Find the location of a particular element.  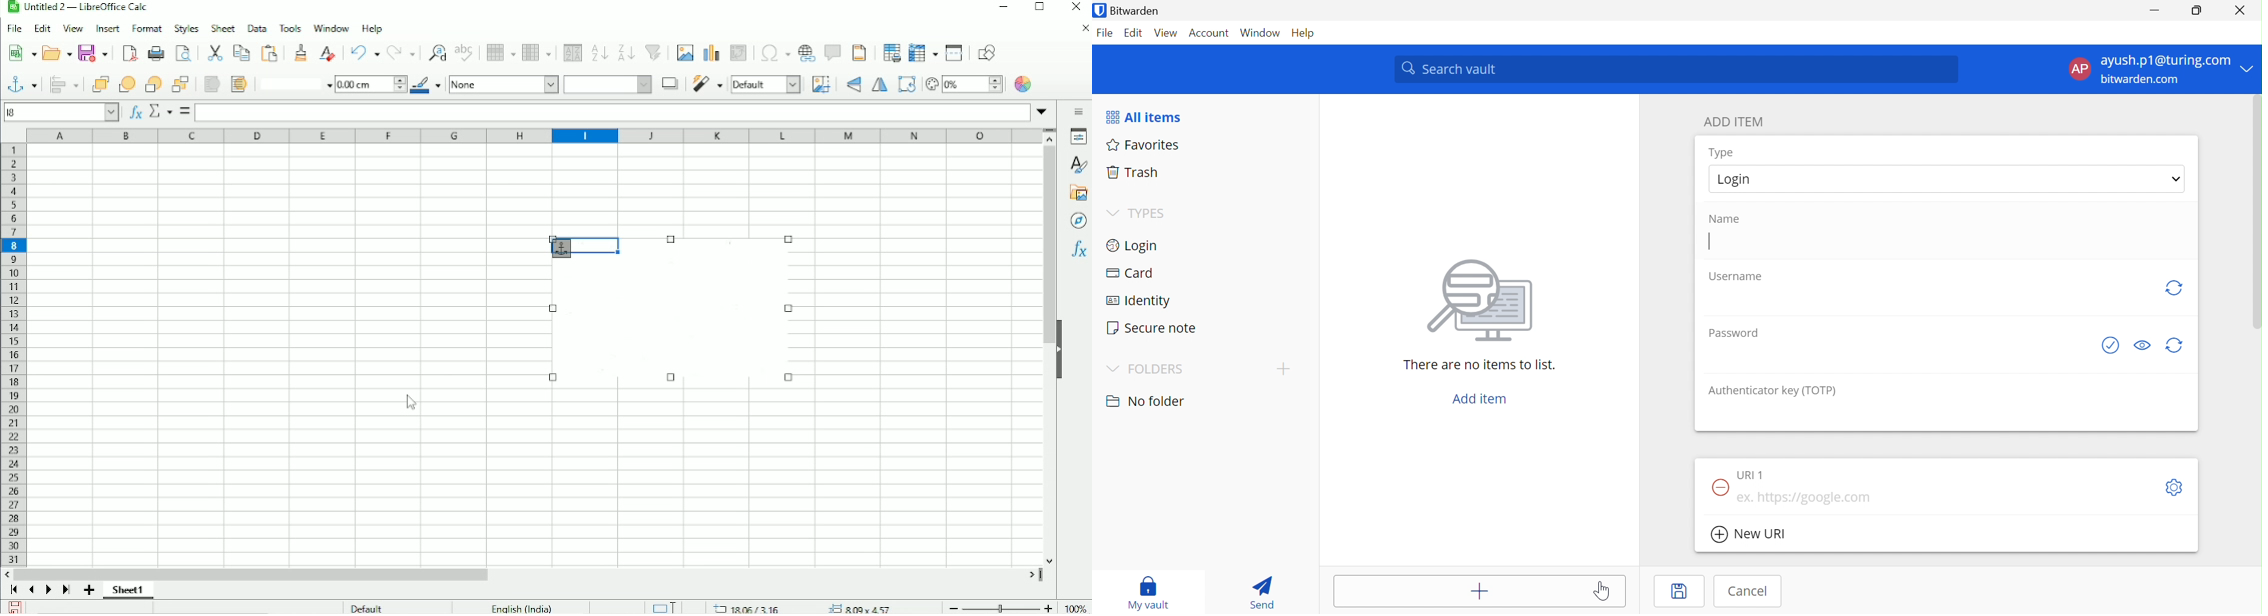

Navigator is located at coordinates (1076, 220).